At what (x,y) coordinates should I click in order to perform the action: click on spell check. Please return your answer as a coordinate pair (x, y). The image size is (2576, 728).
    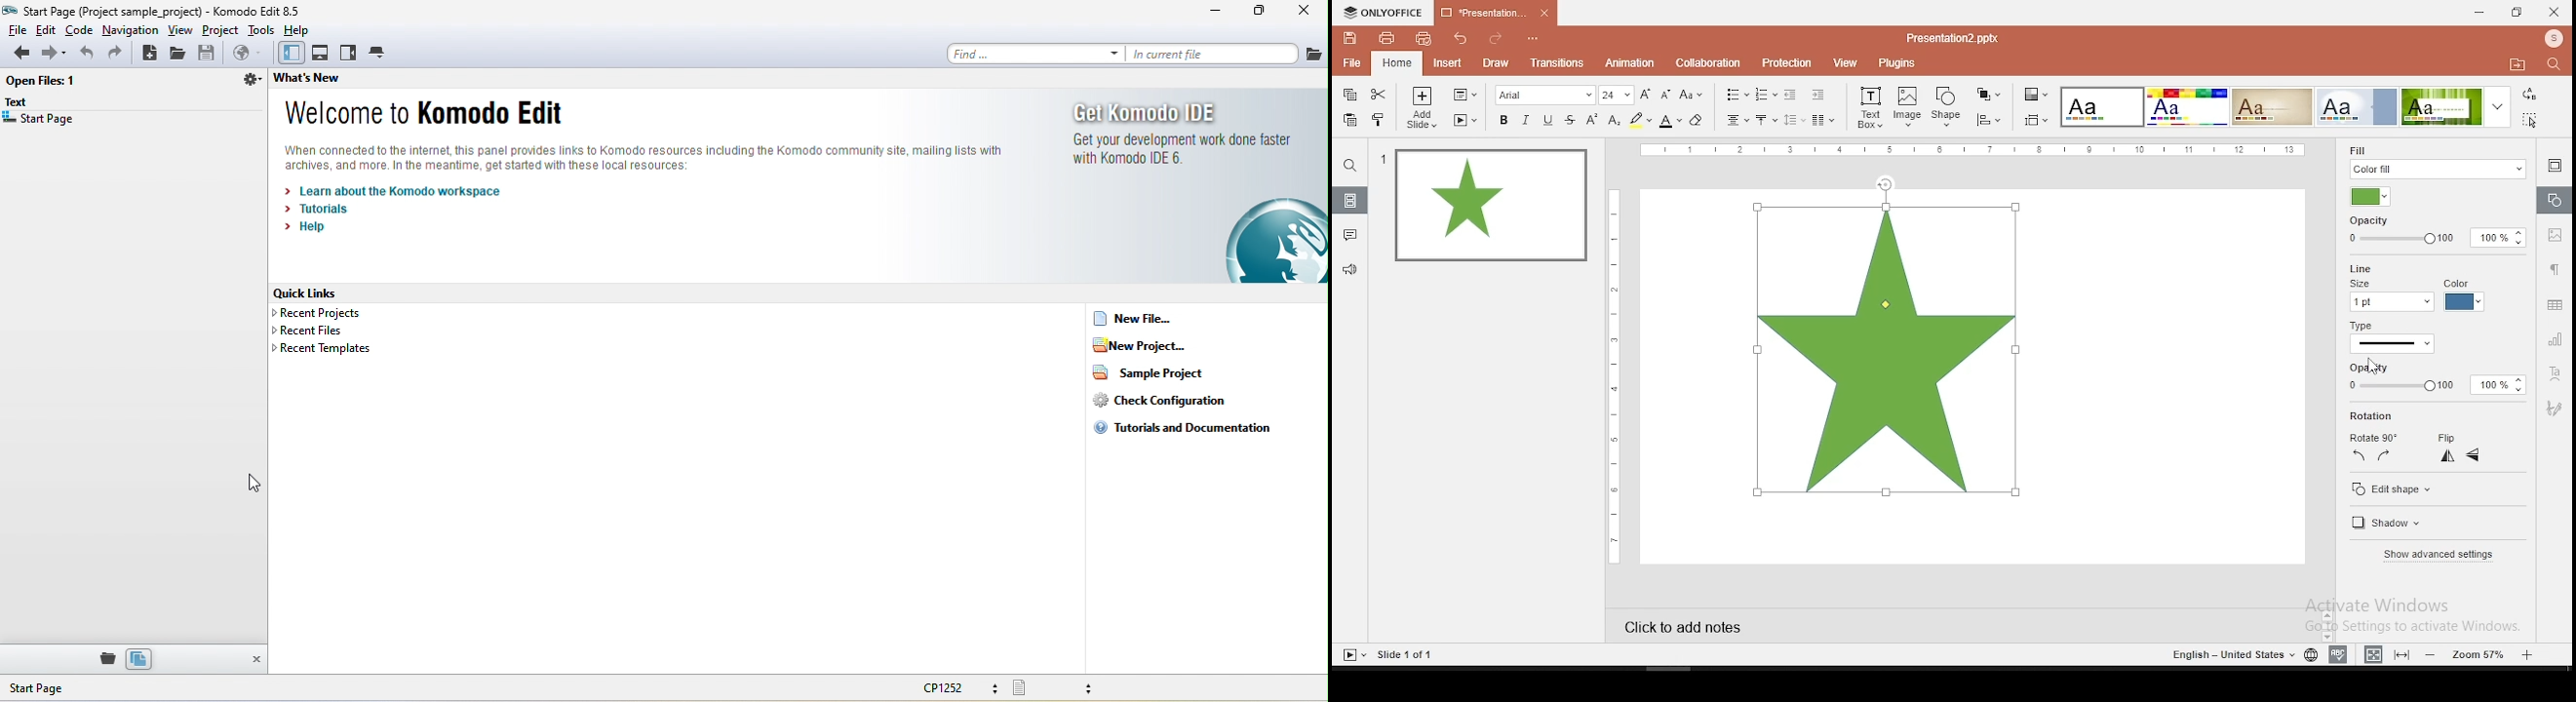
    Looking at the image, I should click on (2341, 652).